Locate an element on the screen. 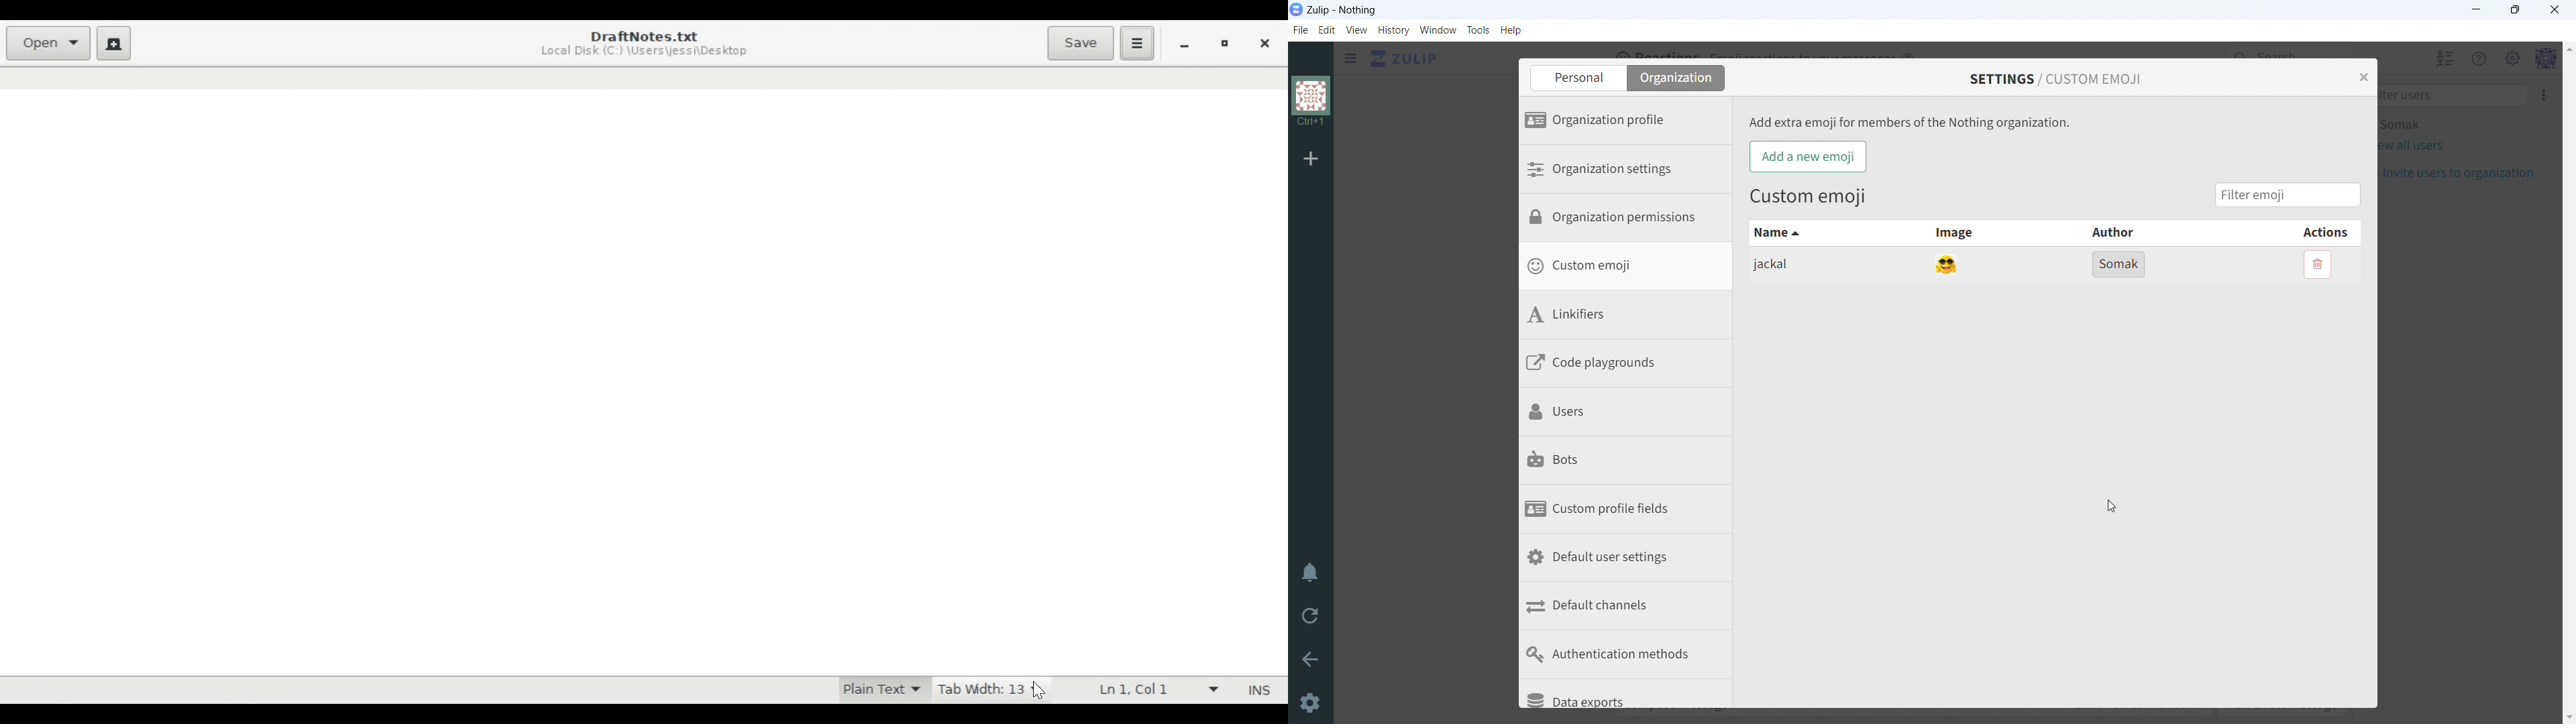  Application menu is located at coordinates (1136, 42).